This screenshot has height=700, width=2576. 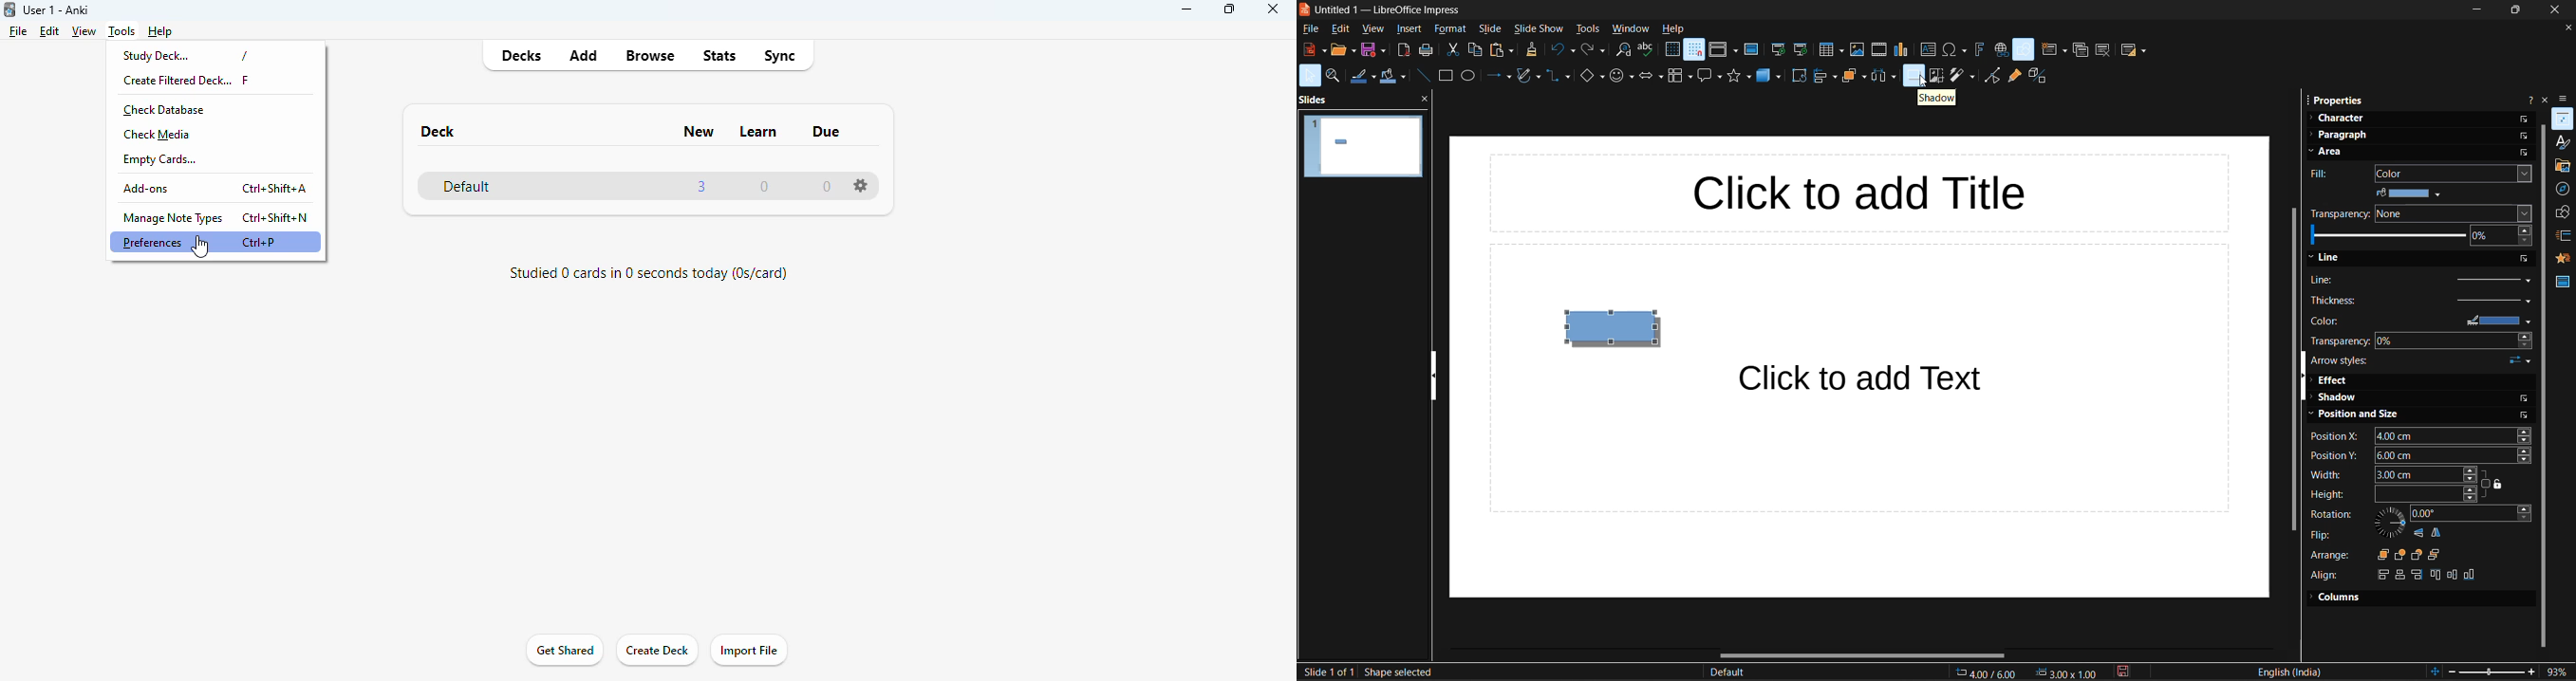 What do you see at coordinates (585, 55) in the screenshot?
I see `add` at bounding box center [585, 55].